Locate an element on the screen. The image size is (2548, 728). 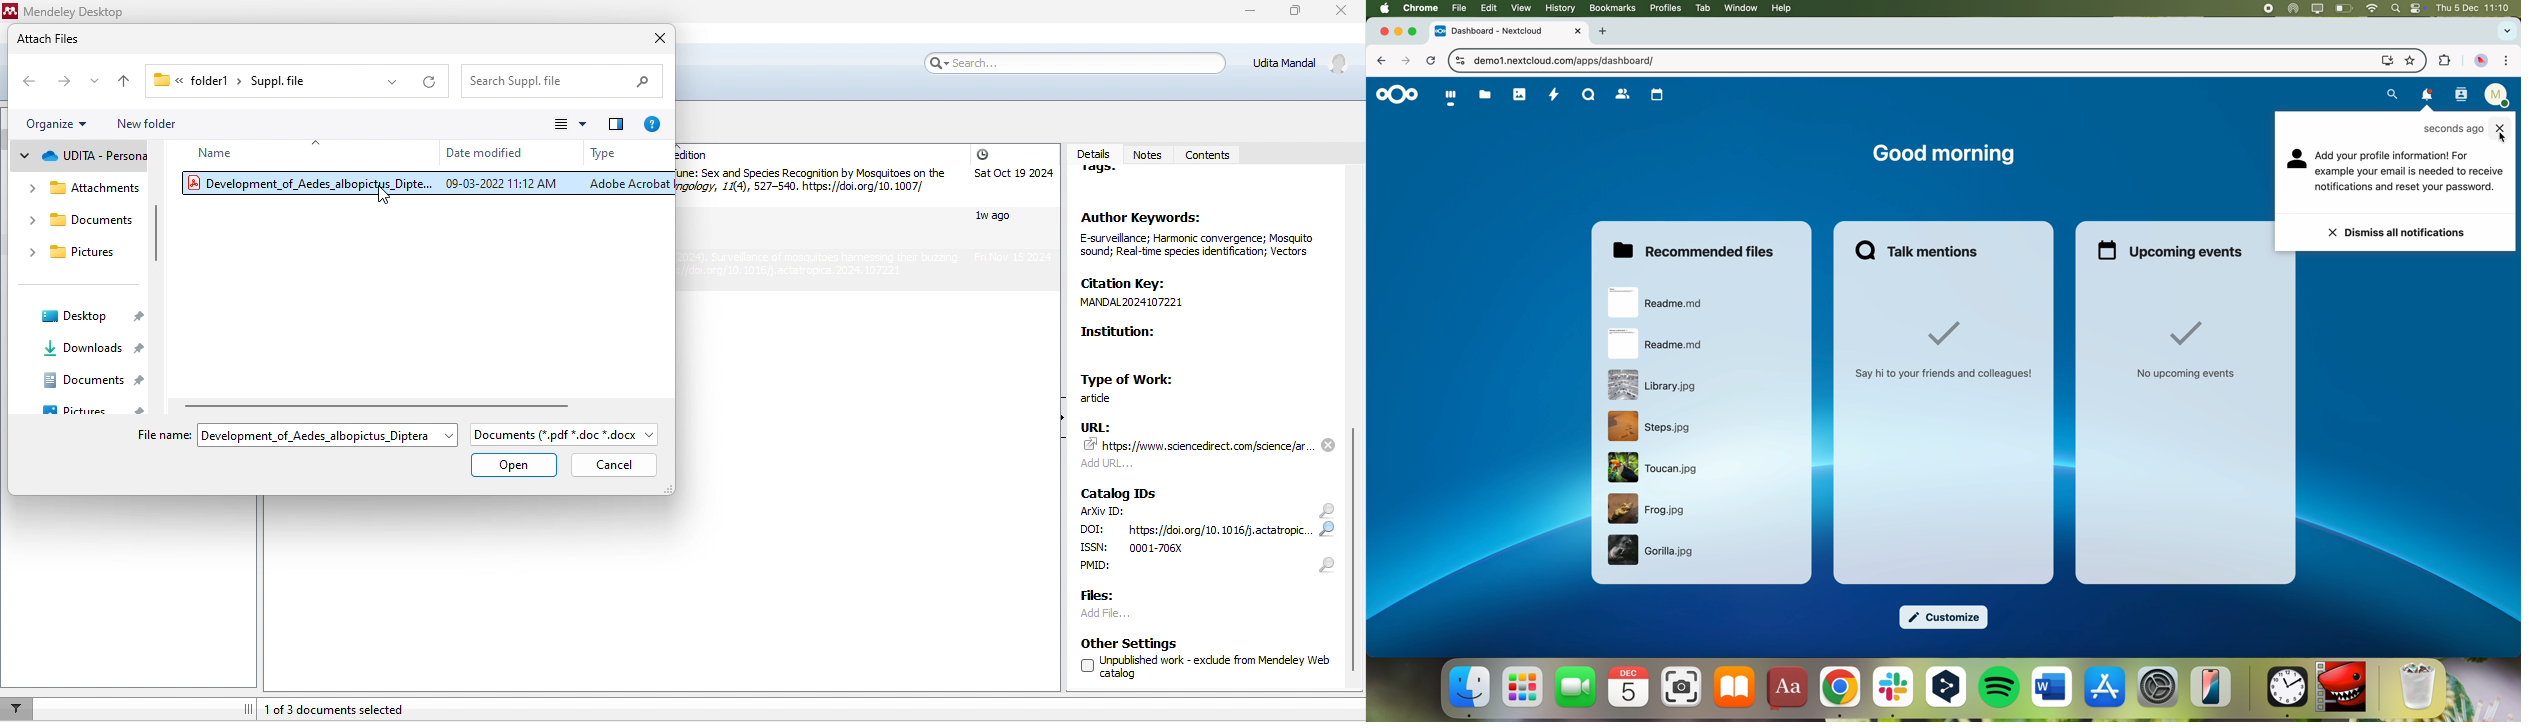
extensions is located at coordinates (2443, 62).